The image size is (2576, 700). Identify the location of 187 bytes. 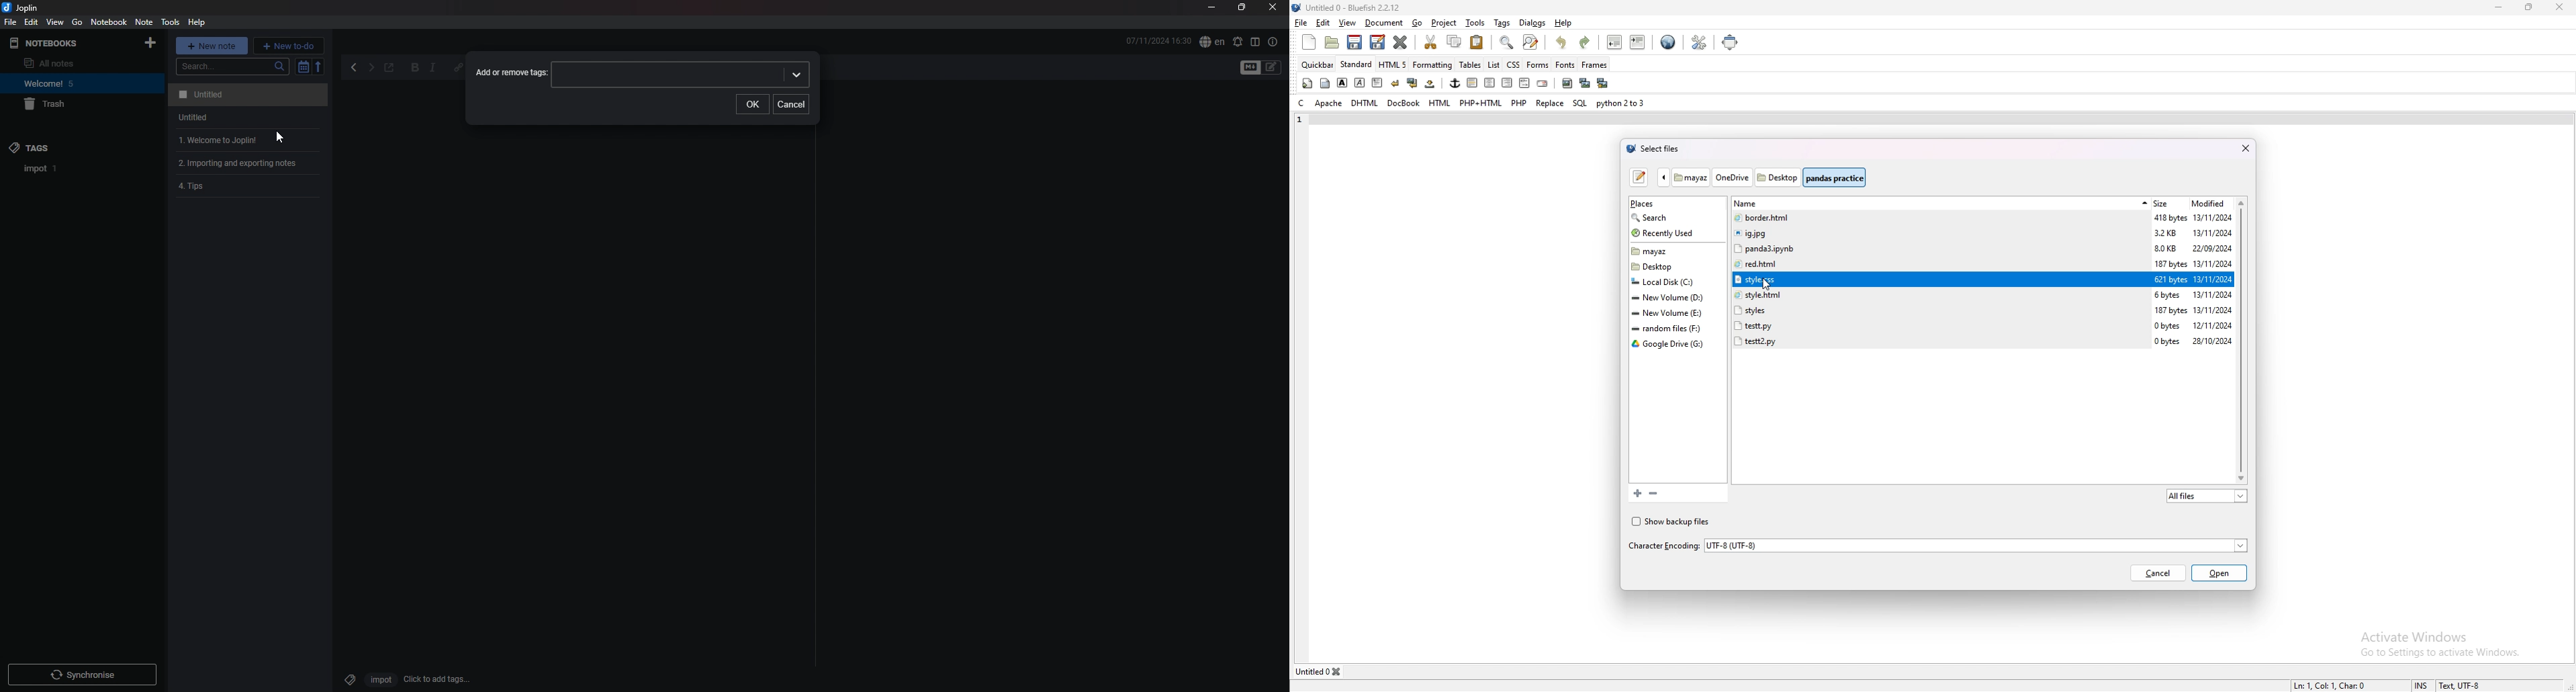
(2171, 311).